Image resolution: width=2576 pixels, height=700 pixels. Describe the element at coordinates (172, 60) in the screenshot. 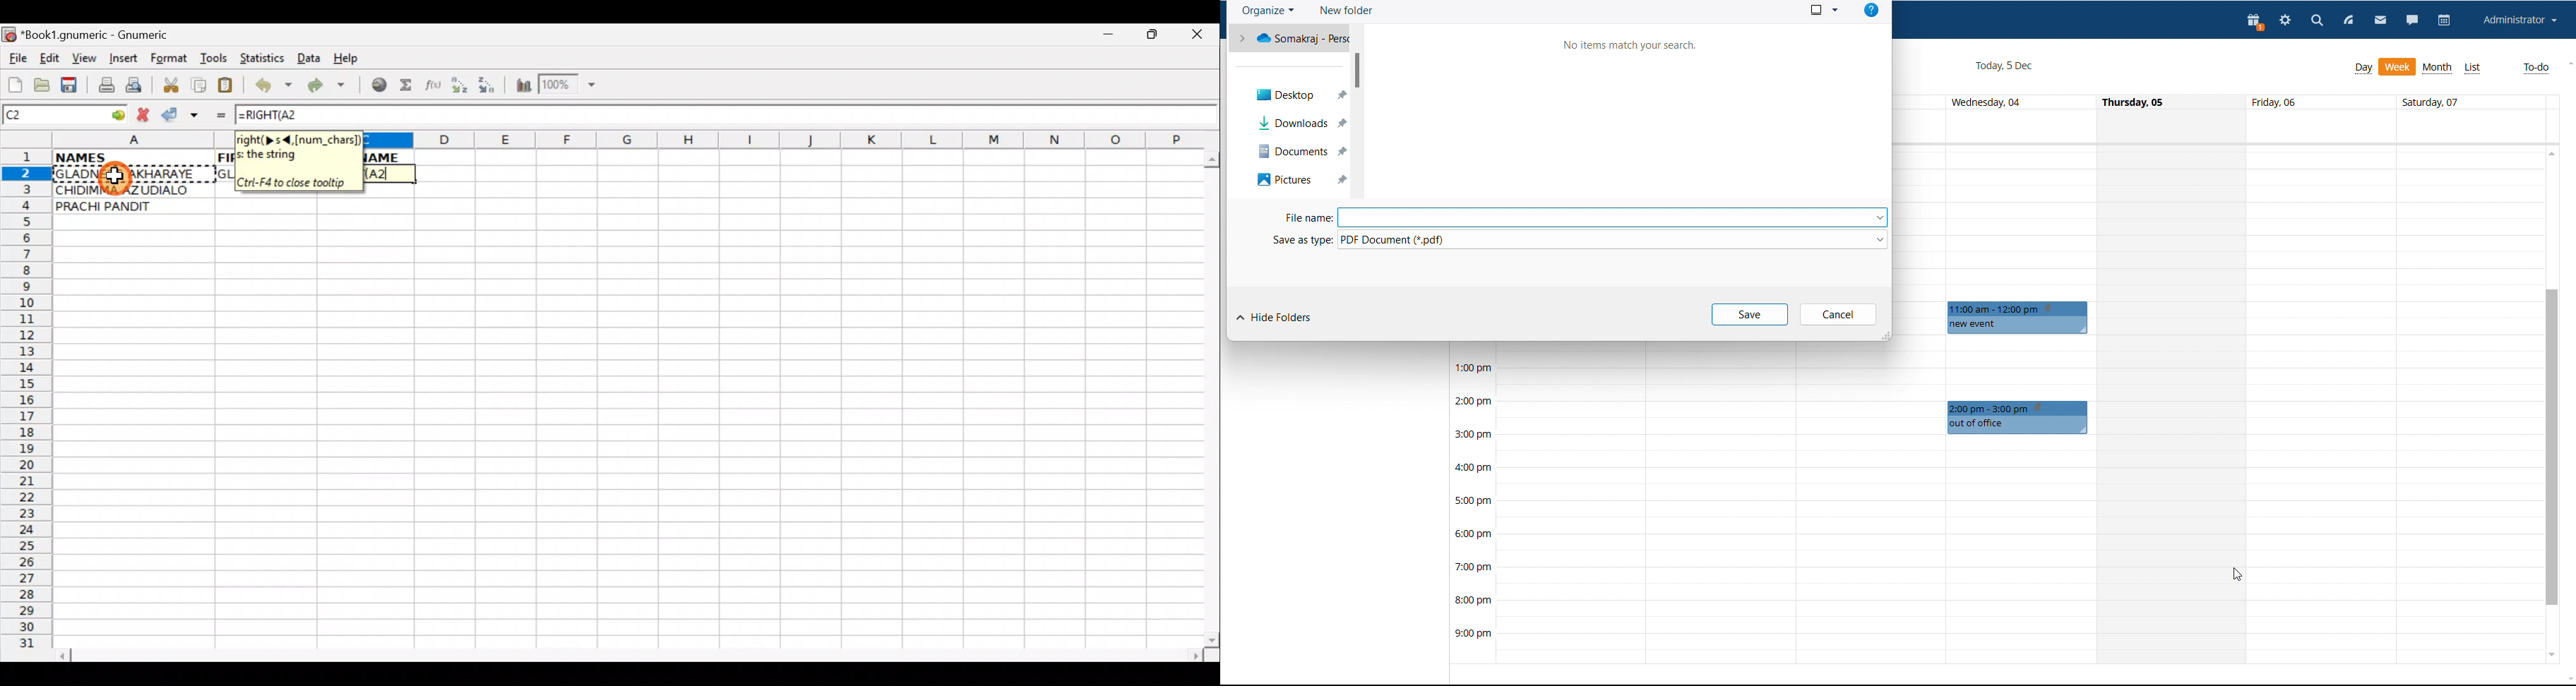

I see `Format` at that location.